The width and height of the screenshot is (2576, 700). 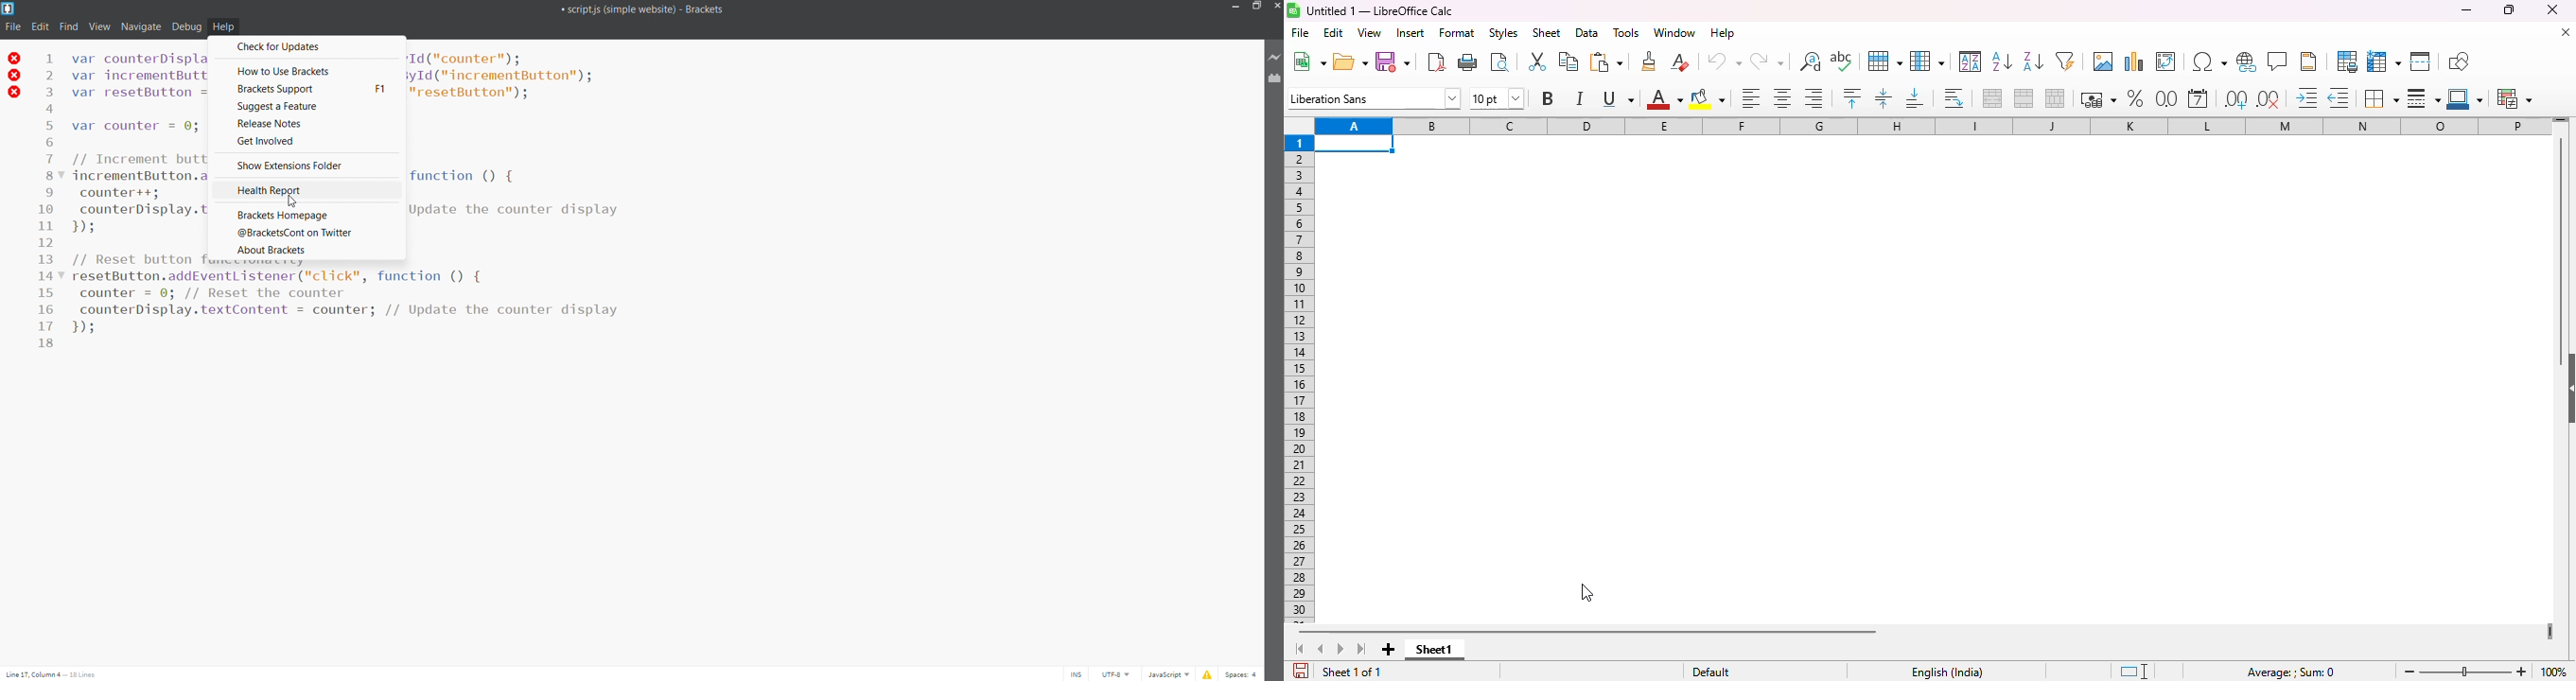 What do you see at coordinates (2199, 98) in the screenshot?
I see `format as date` at bounding box center [2199, 98].